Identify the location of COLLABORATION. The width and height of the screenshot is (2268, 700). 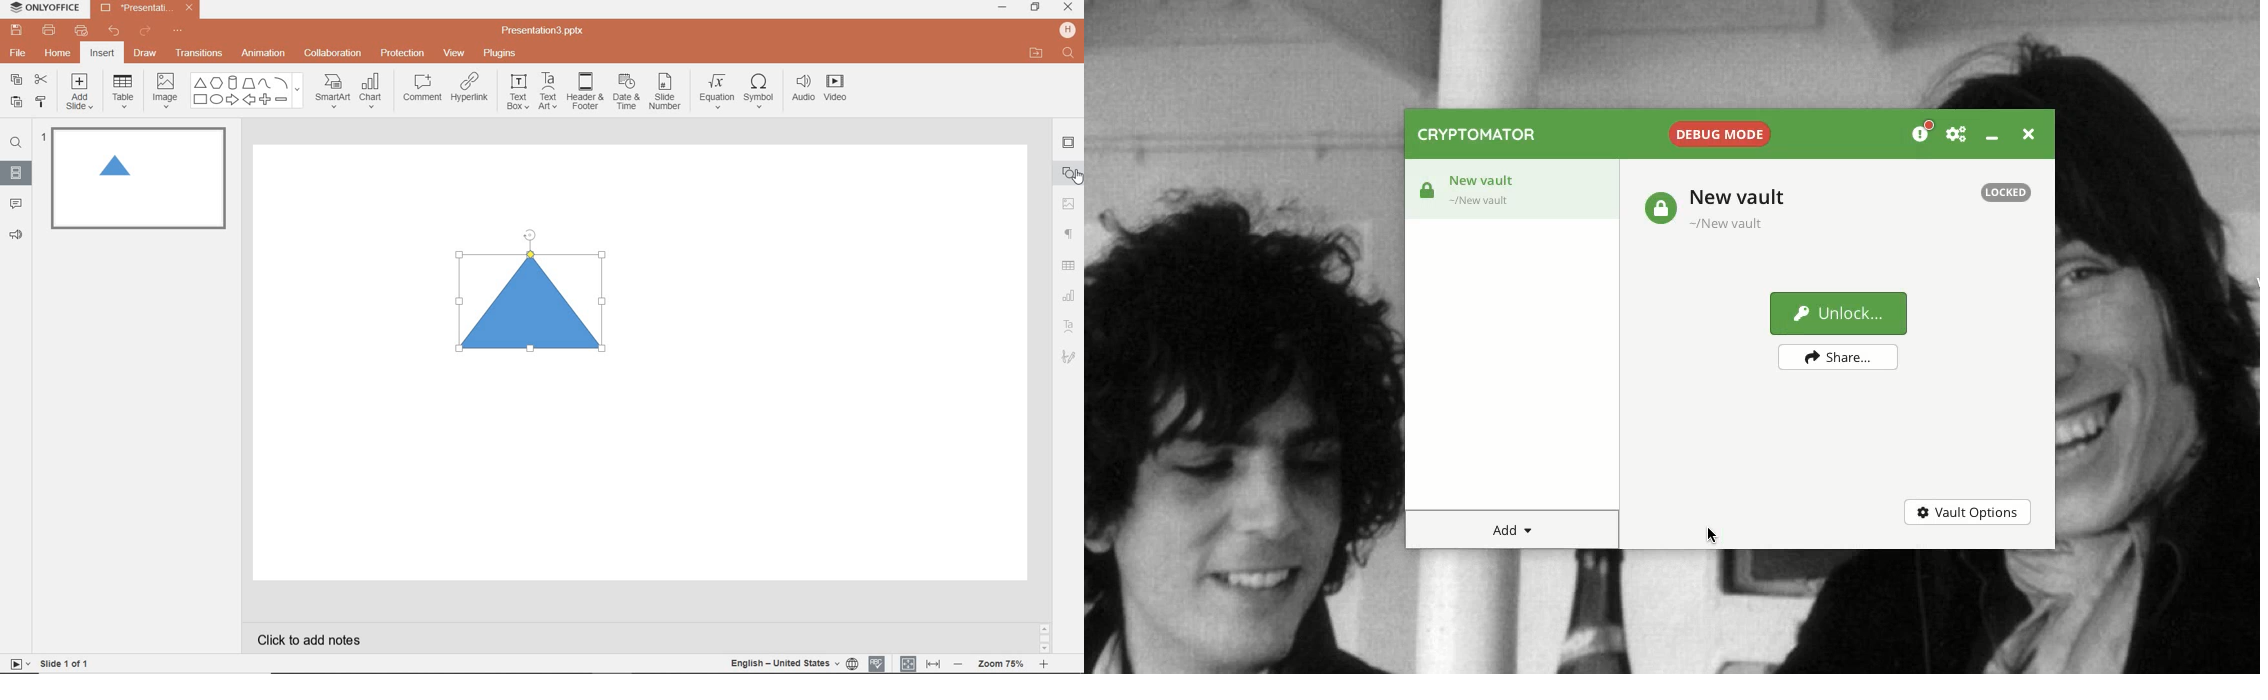
(337, 54).